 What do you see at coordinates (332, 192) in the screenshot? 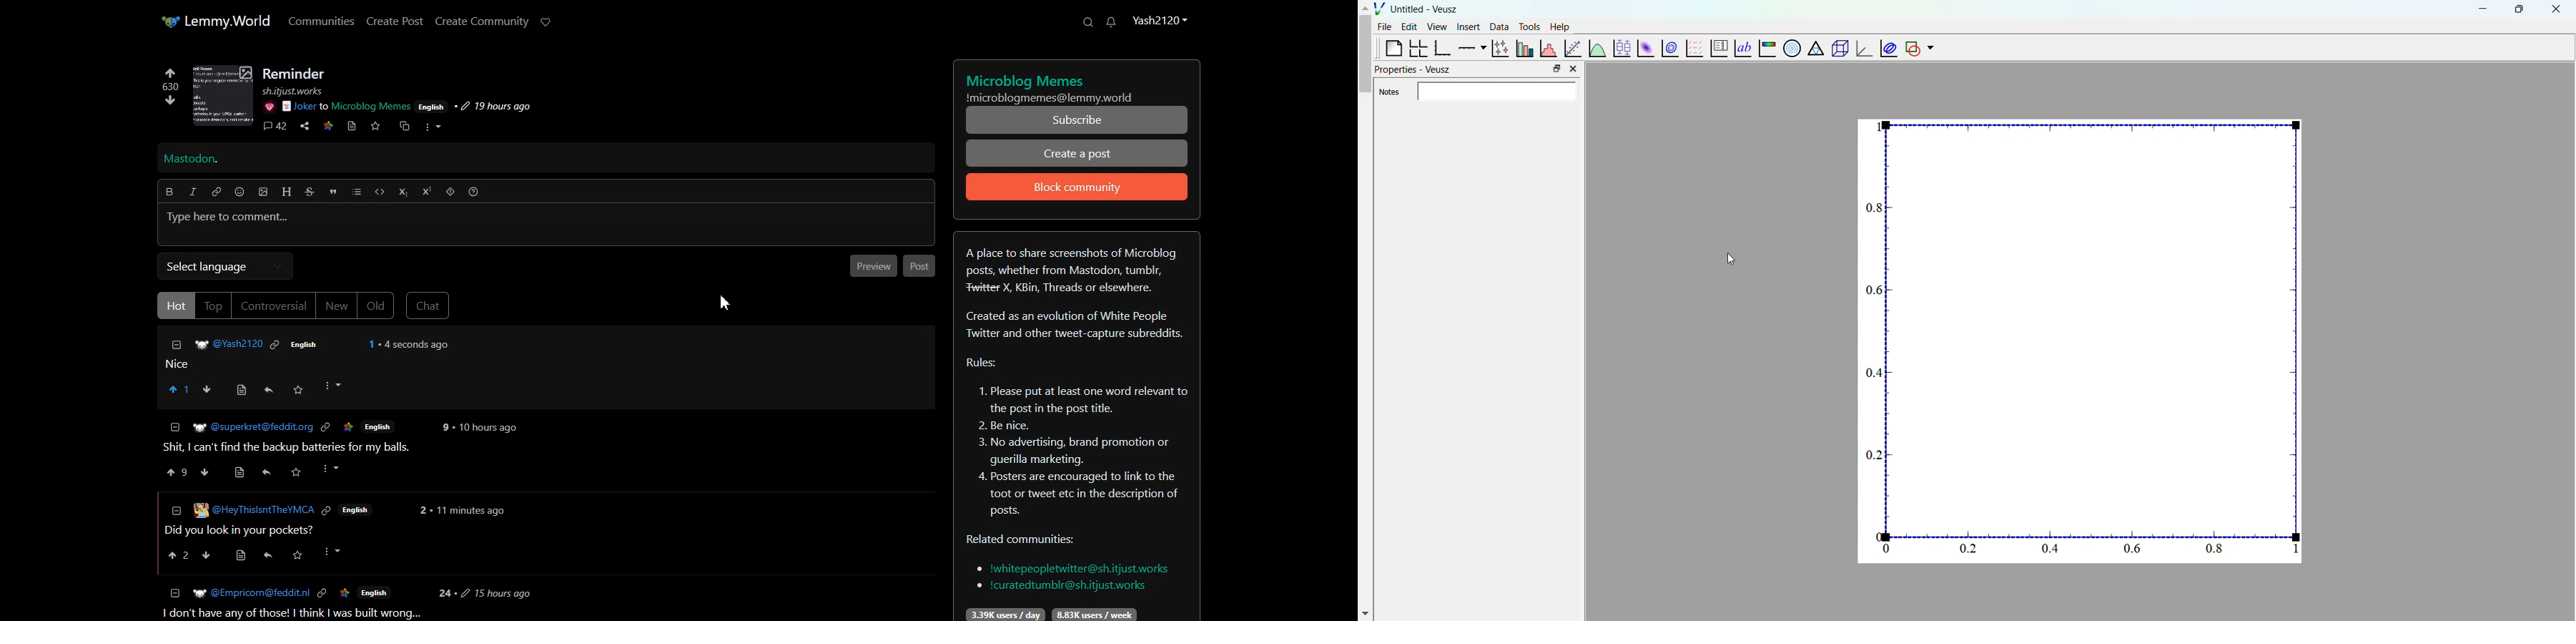
I see `Quote` at bounding box center [332, 192].